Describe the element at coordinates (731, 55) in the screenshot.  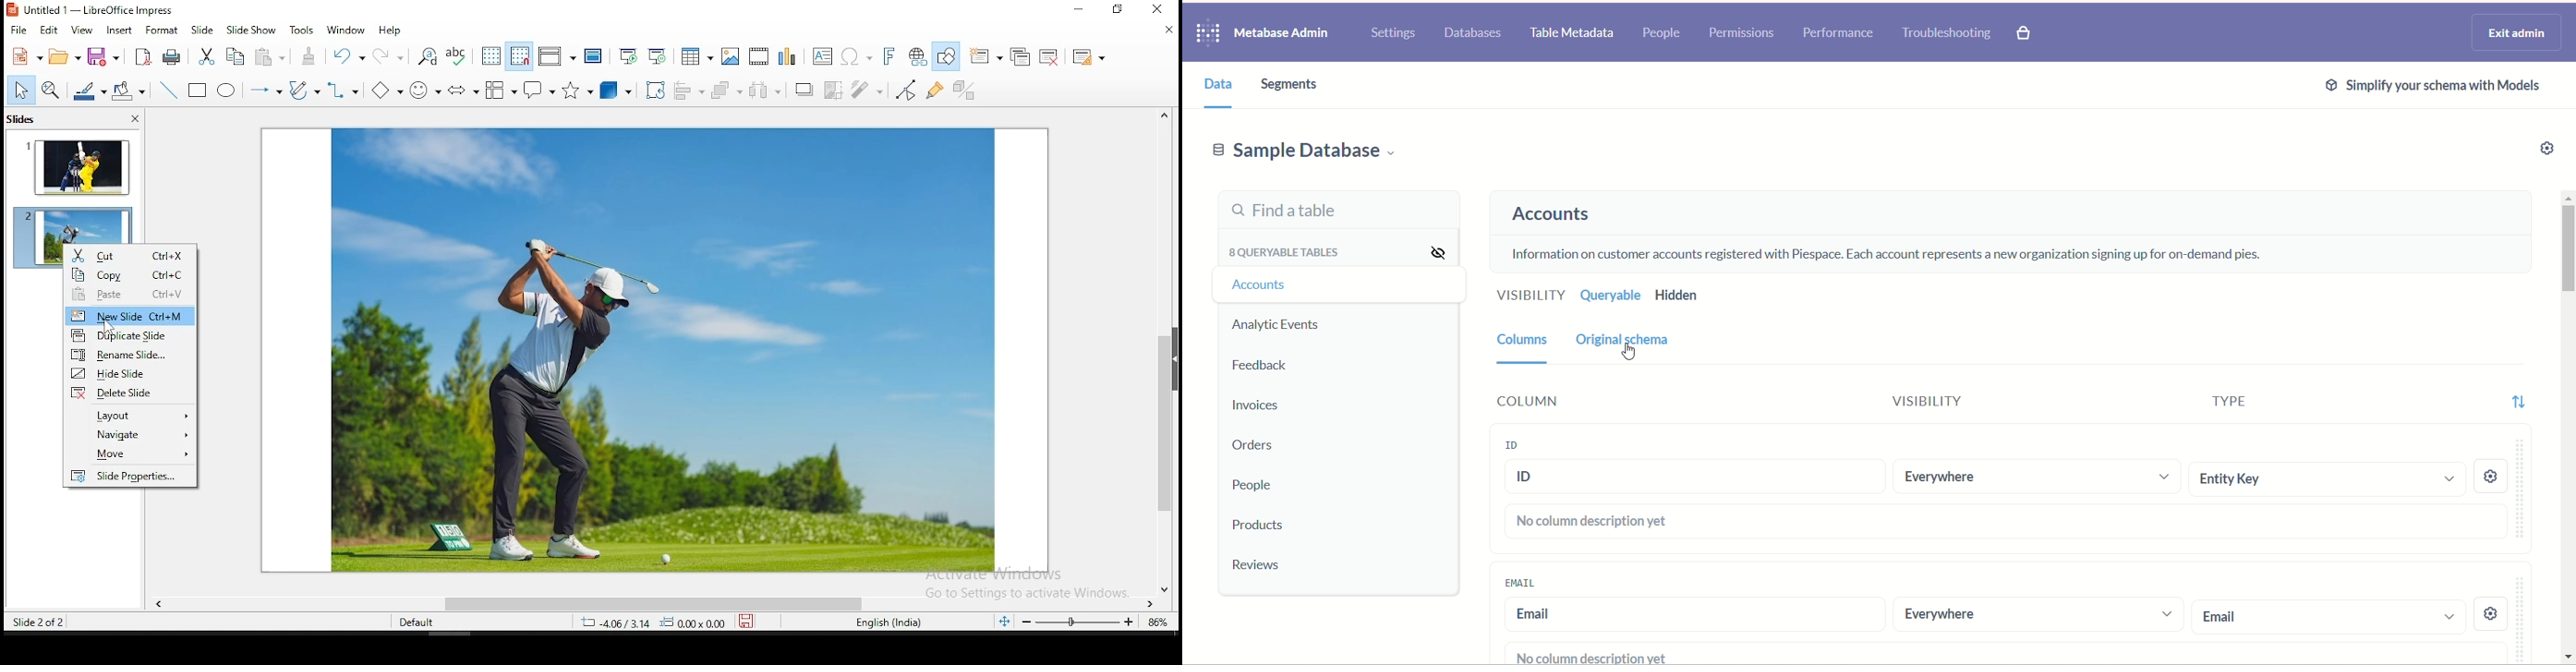
I see `insert image` at that location.